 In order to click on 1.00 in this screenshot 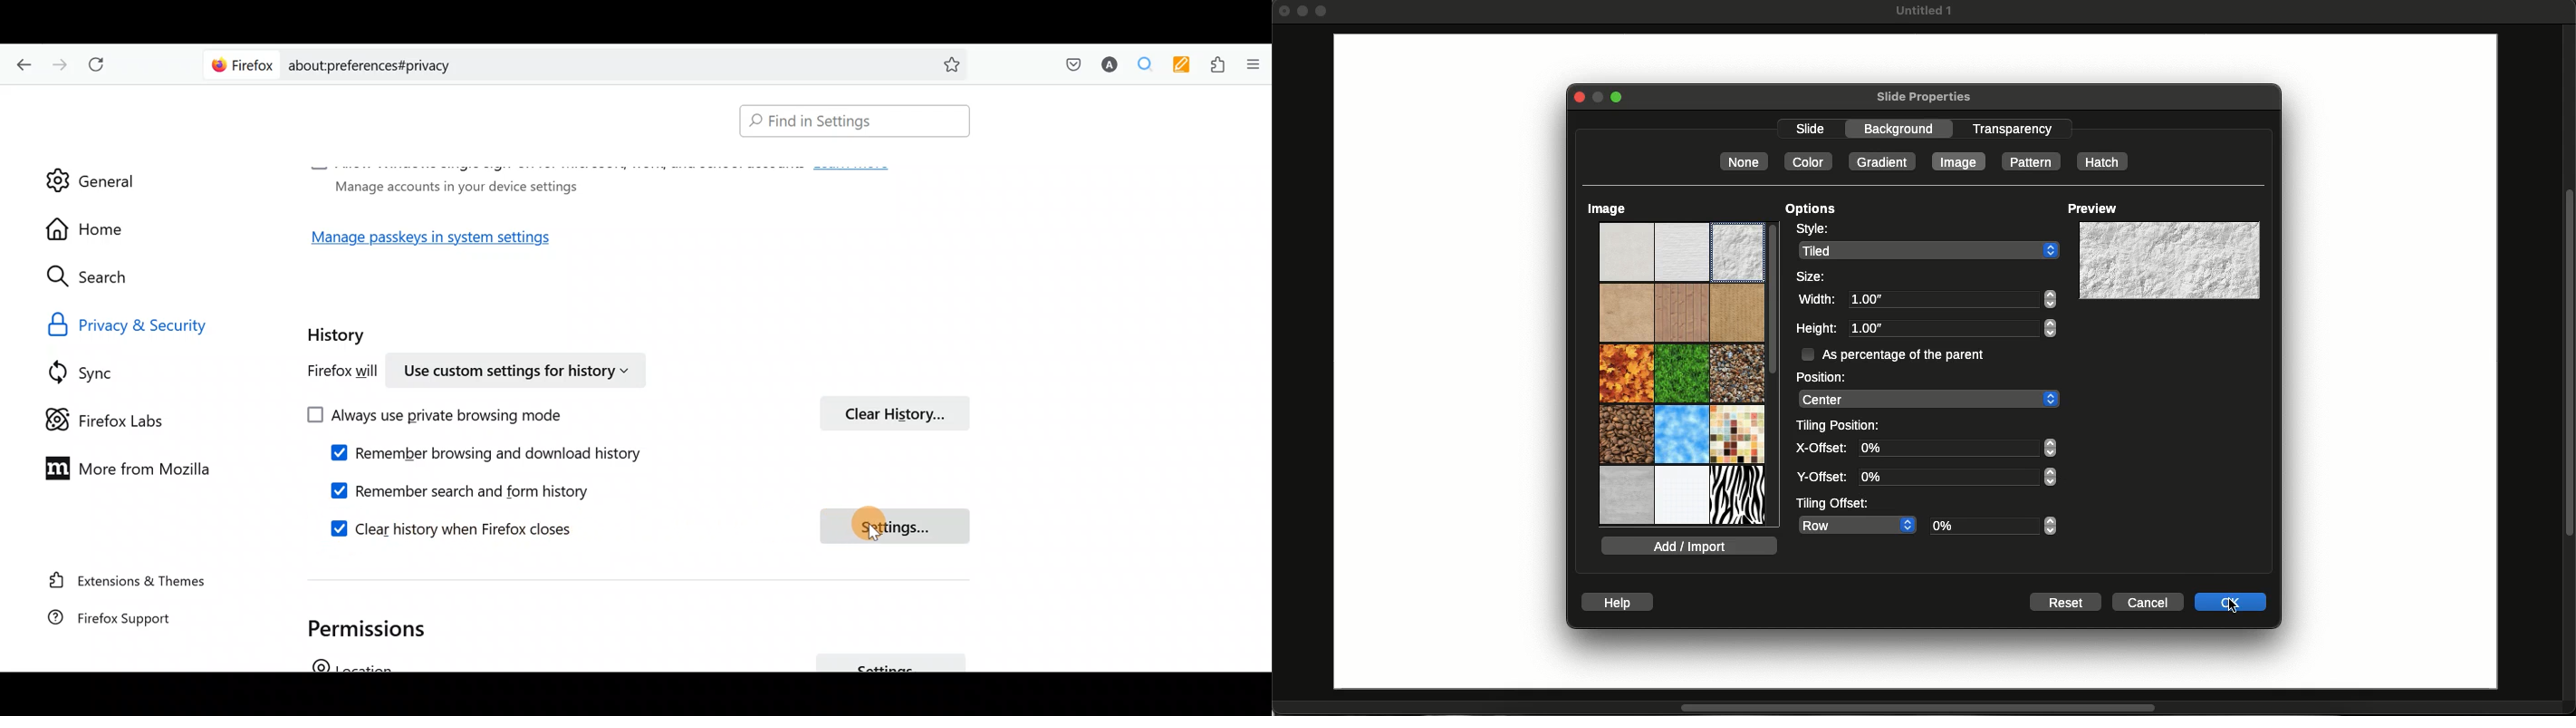, I will do `click(1951, 328)`.